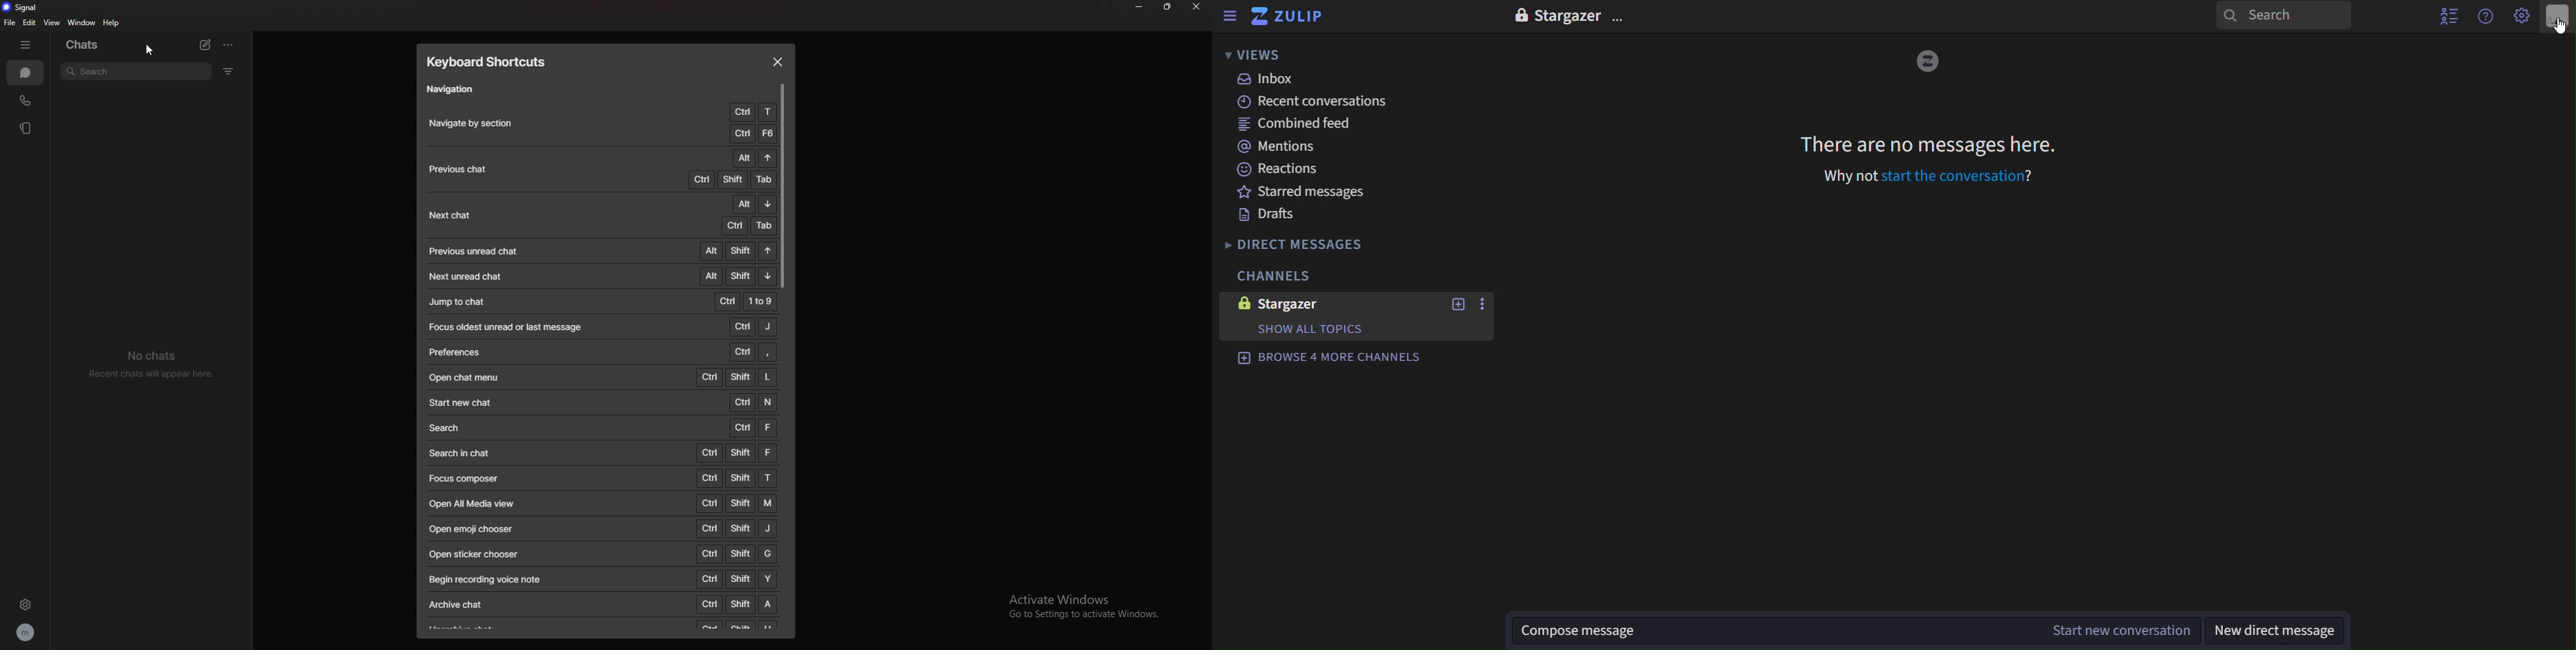 The image size is (2576, 672). What do you see at coordinates (1770, 631) in the screenshot?
I see `Compose message` at bounding box center [1770, 631].